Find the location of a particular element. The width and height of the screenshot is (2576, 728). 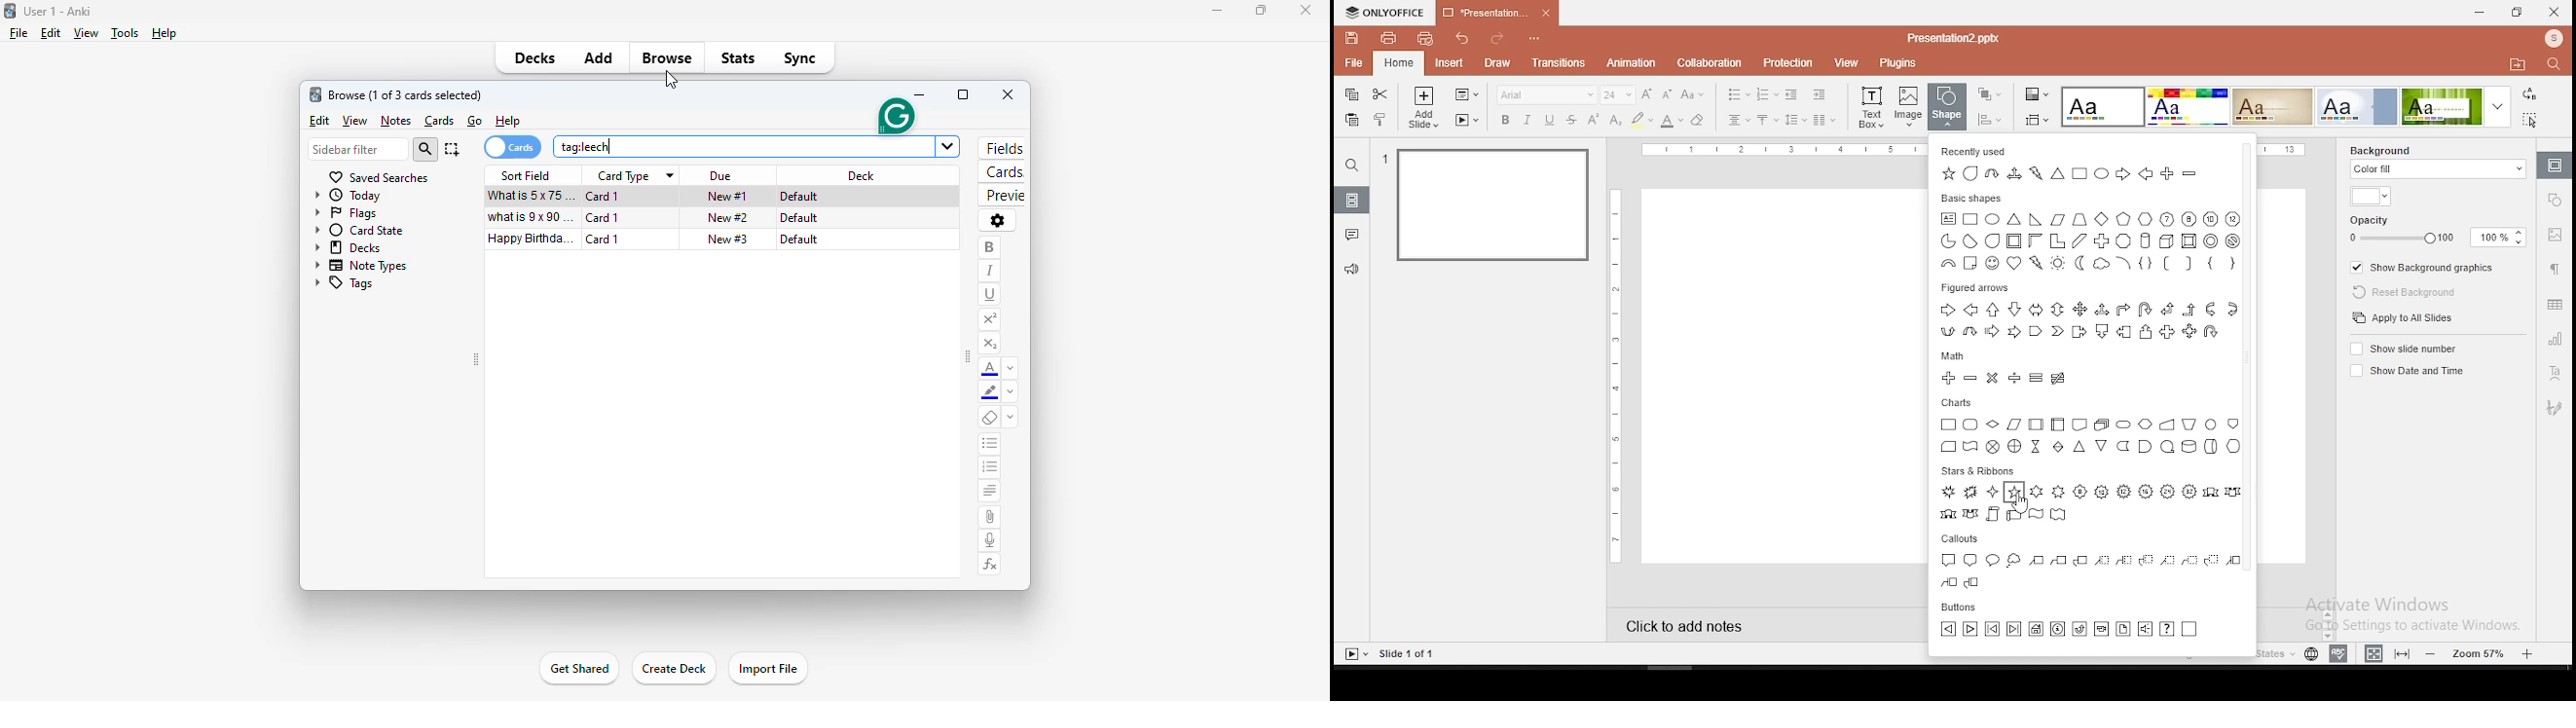

card type is located at coordinates (625, 177).